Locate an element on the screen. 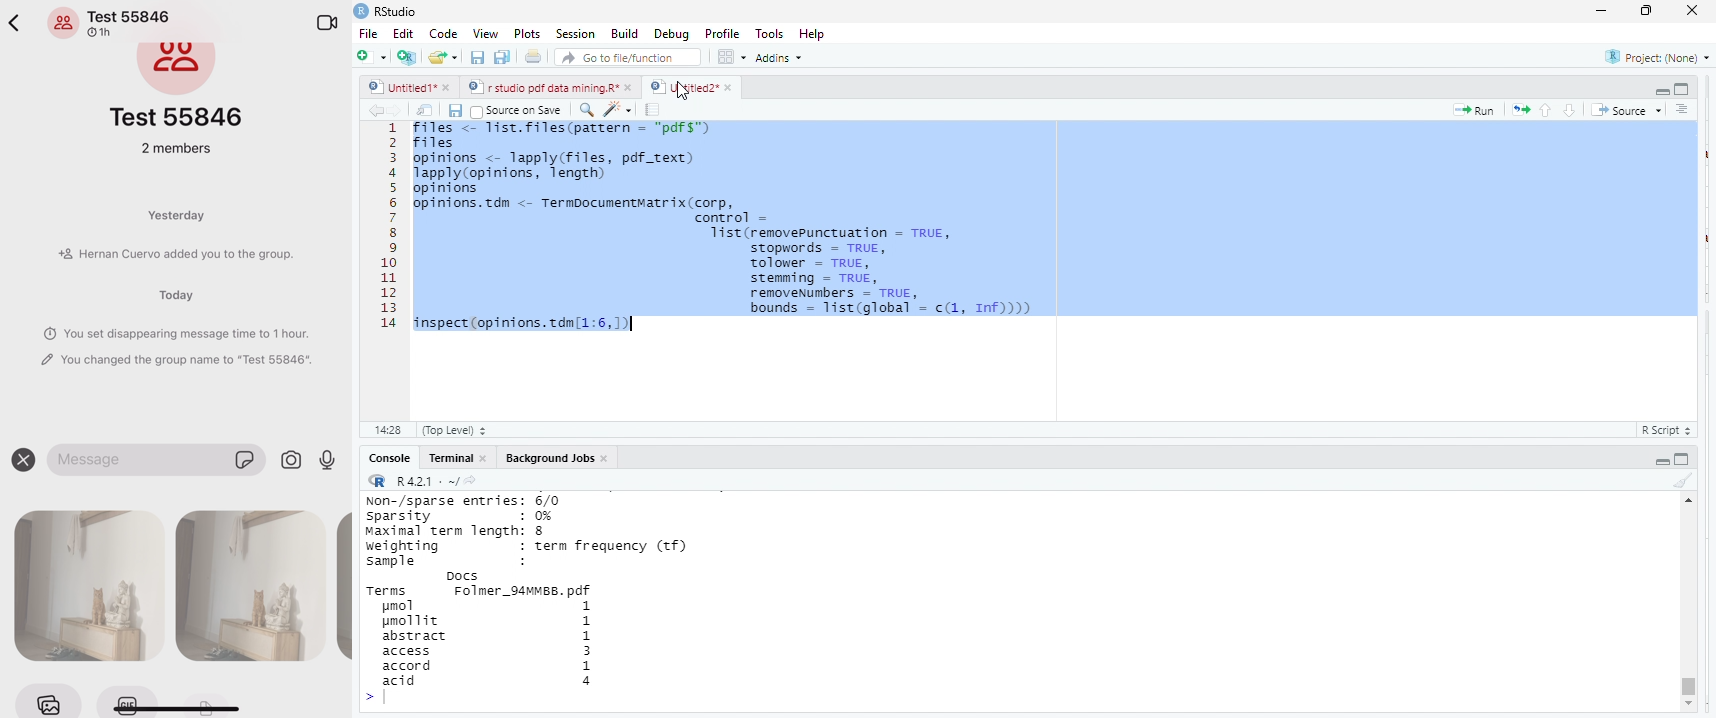 This screenshot has height=728, width=1736. cancel is located at coordinates (23, 456).